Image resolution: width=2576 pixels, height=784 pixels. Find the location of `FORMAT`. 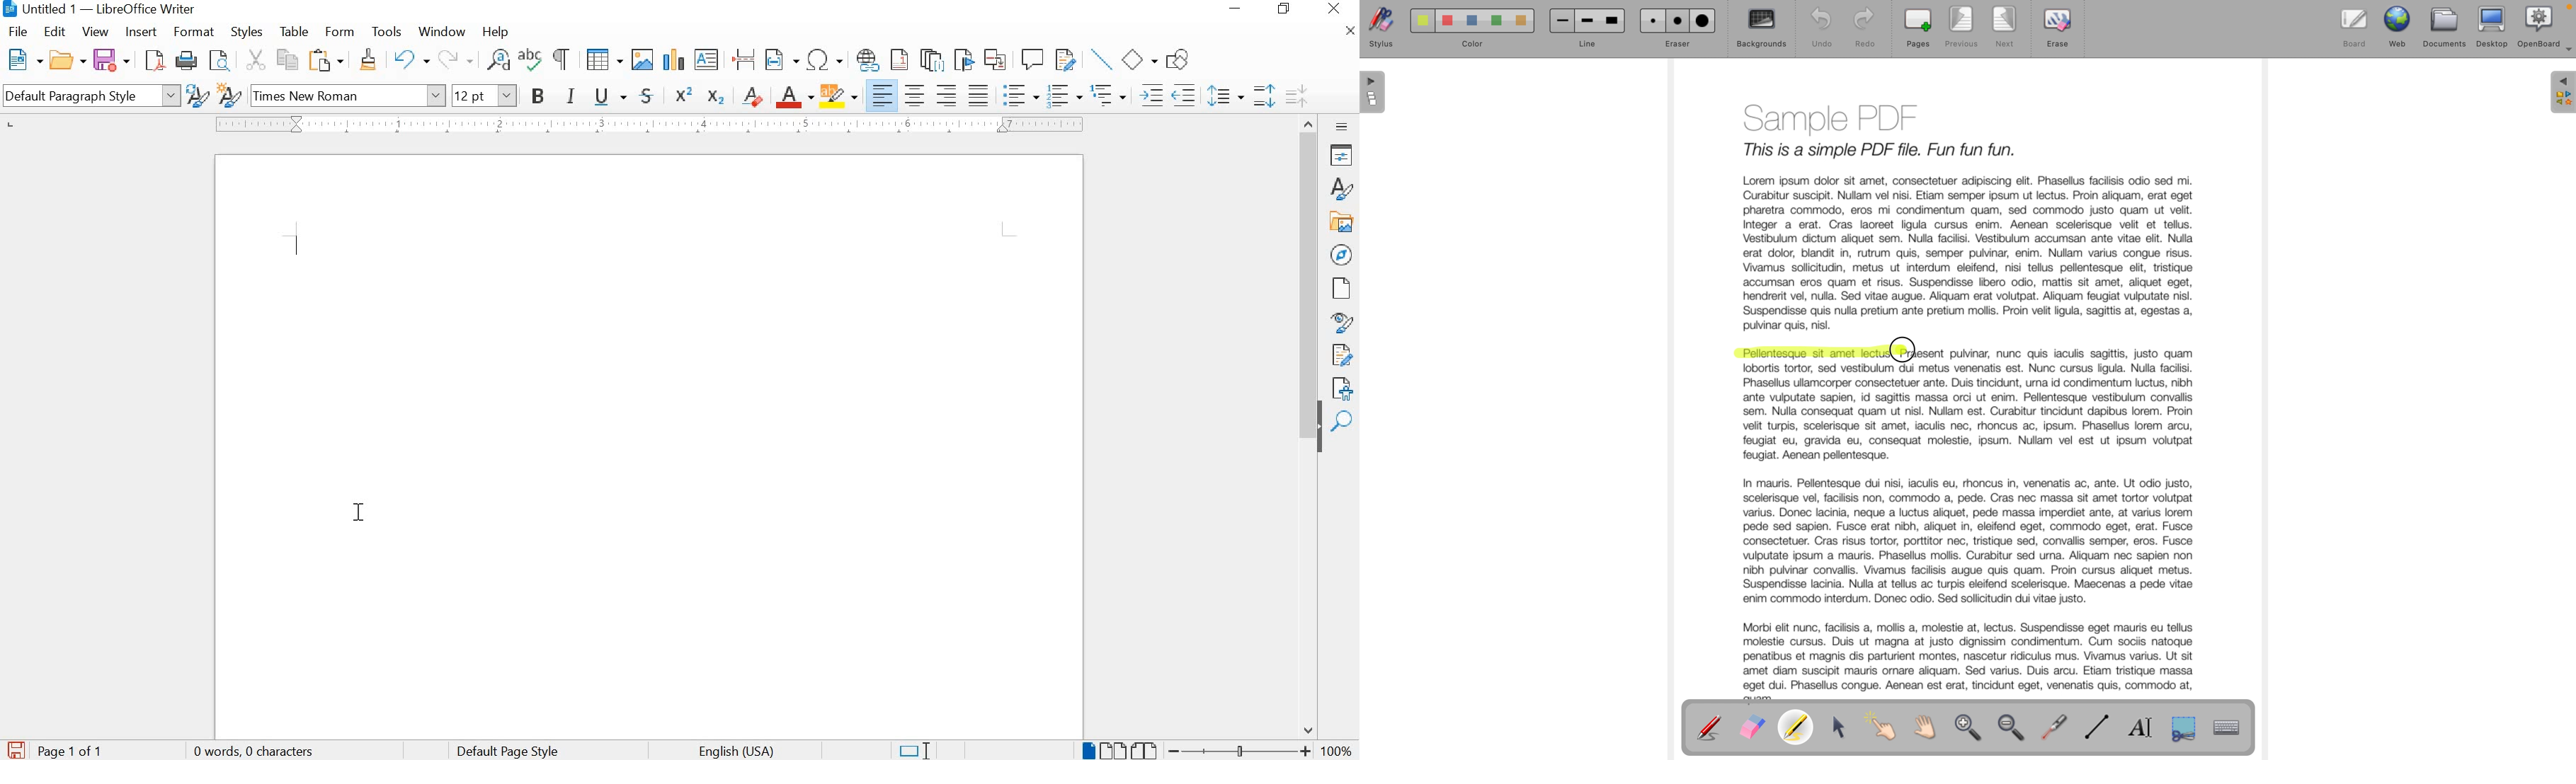

FORMAT is located at coordinates (195, 30).